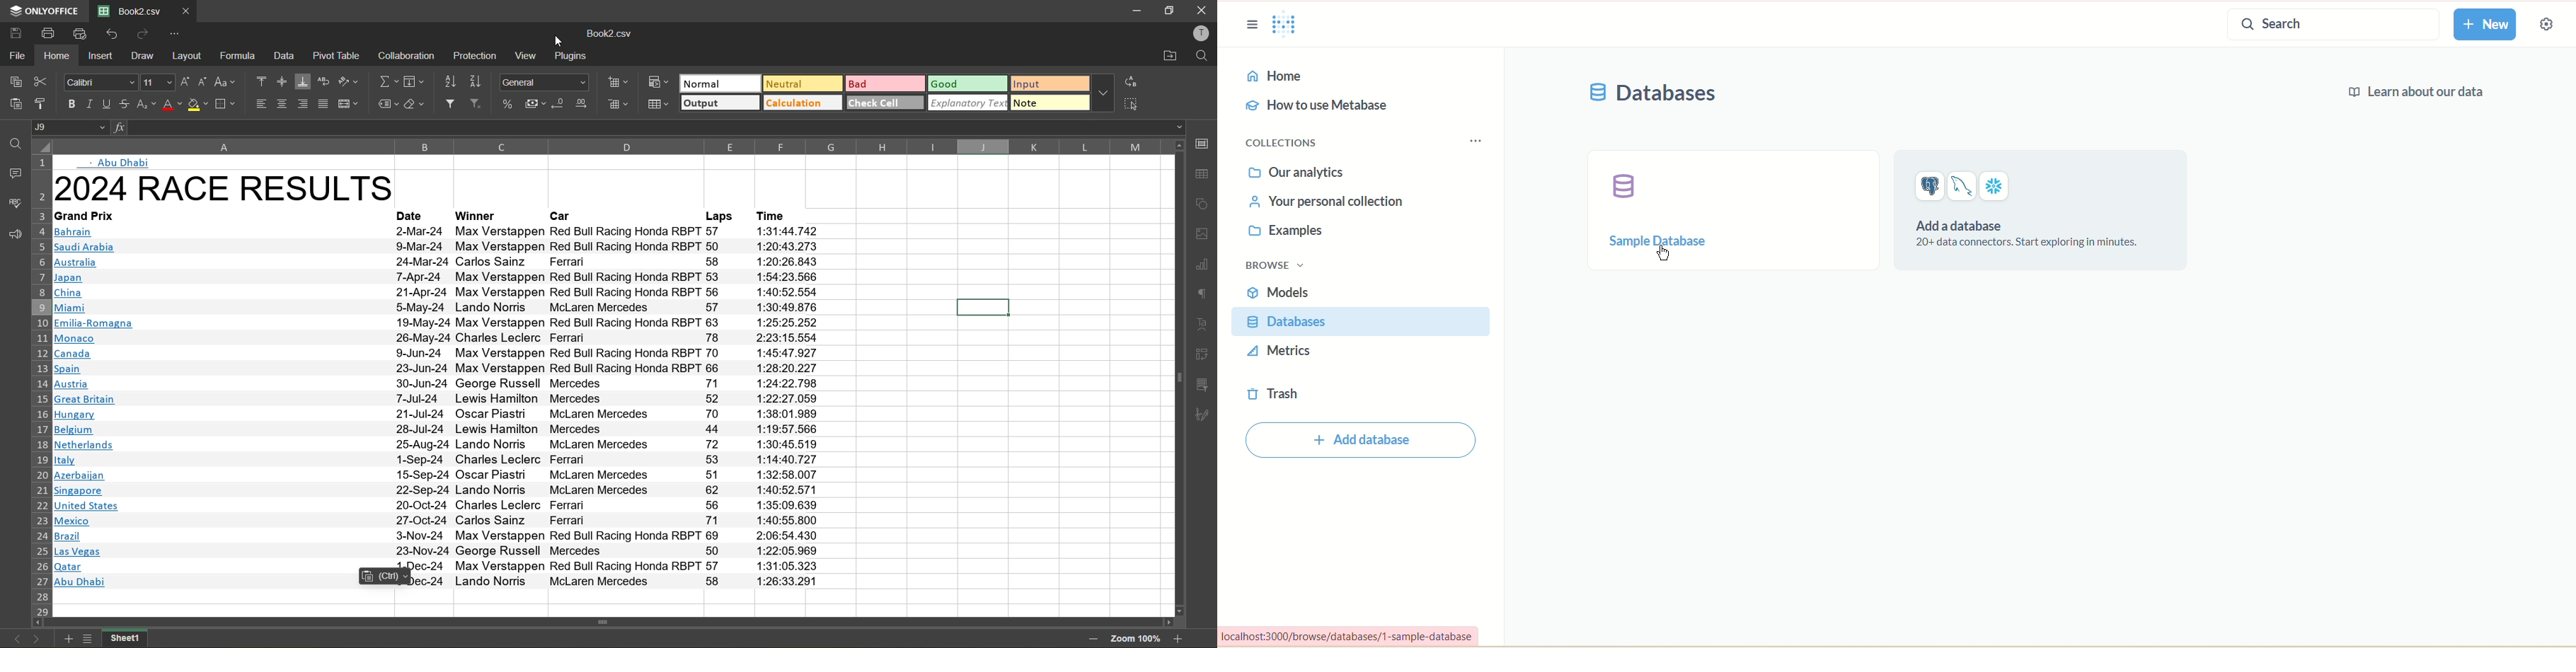  What do you see at coordinates (723, 215) in the screenshot?
I see `laps` at bounding box center [723, 215].